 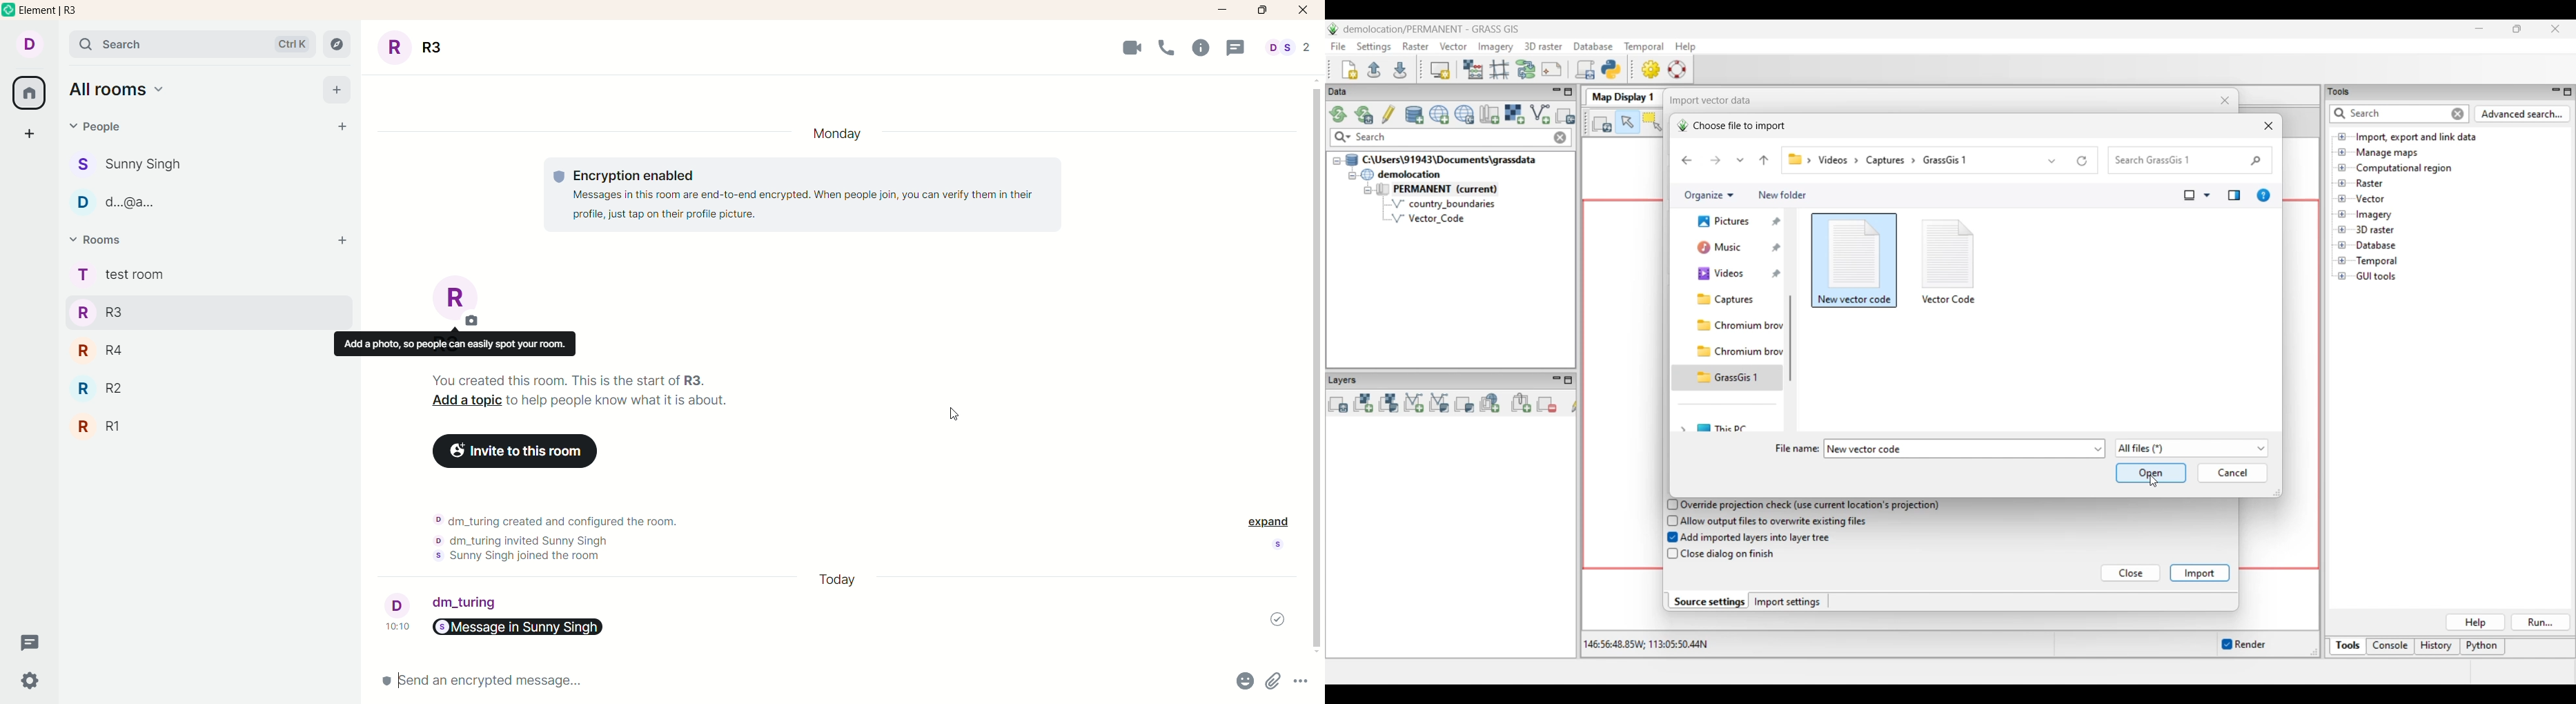 What do you see at coordinates (1305, 10) in the screenshot?
I see `close` at bounding box center [1305, 10].